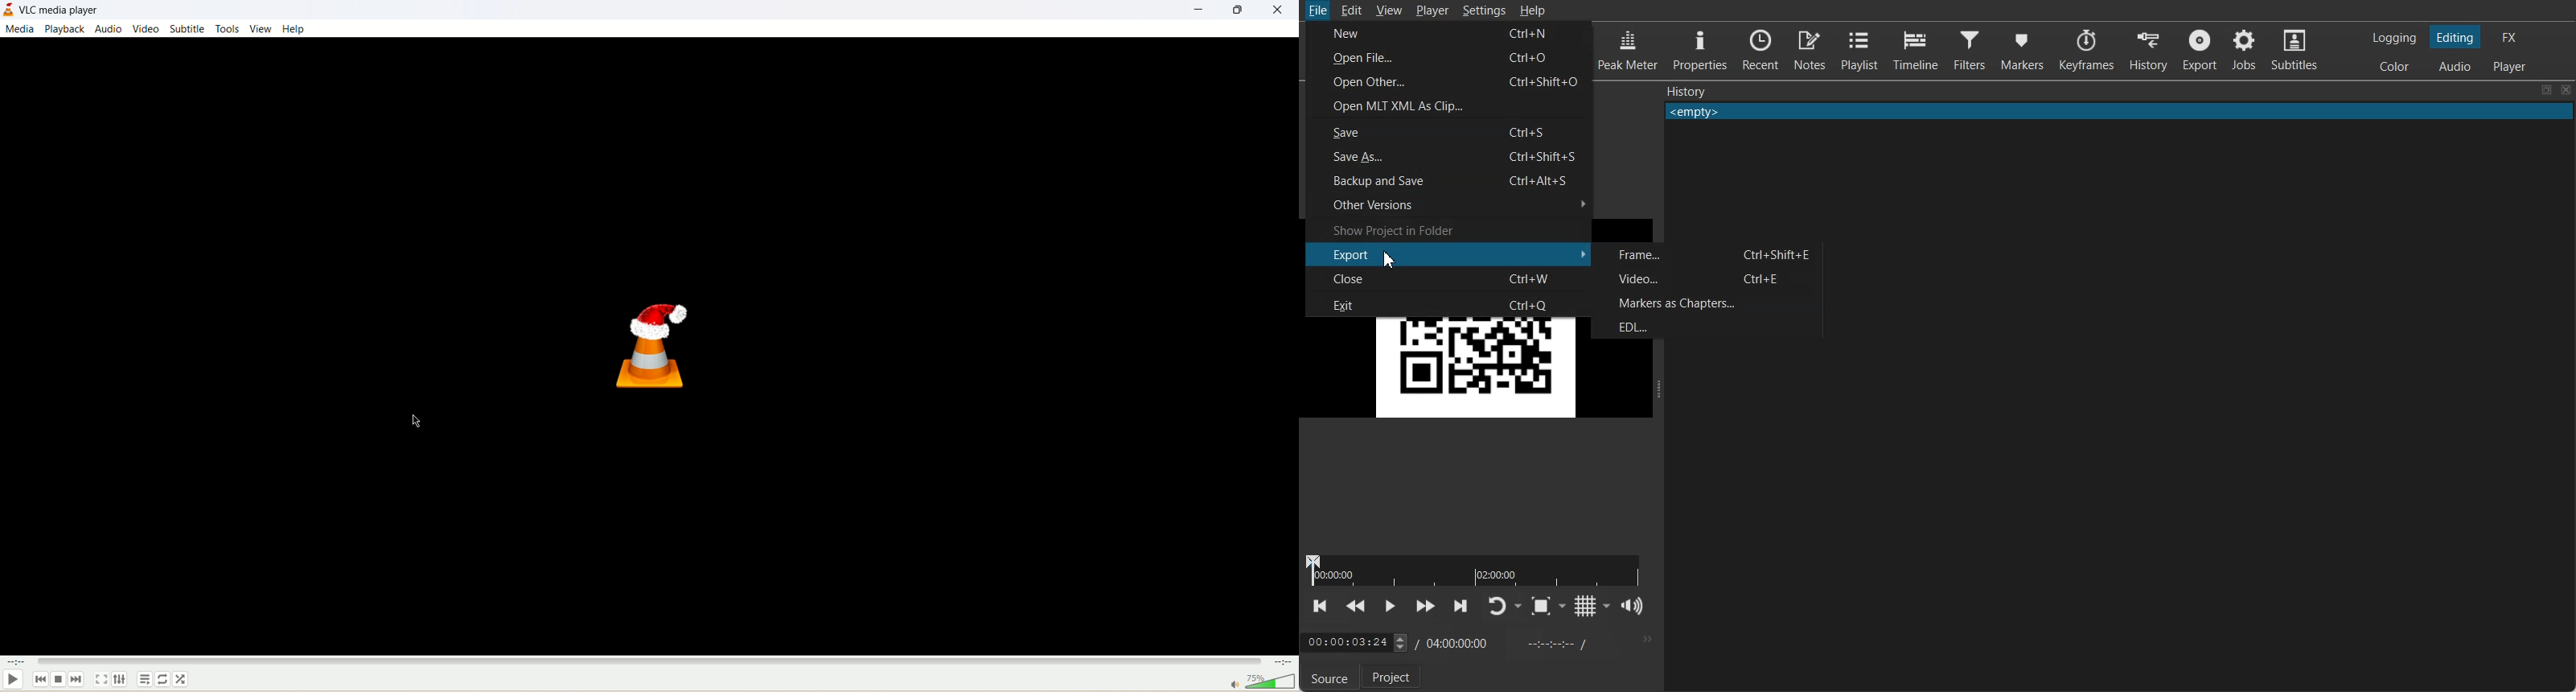  Describe the element at coordinates (2512, 66) in the screenshot. I see `Switching to Player Only Layout` at that location.